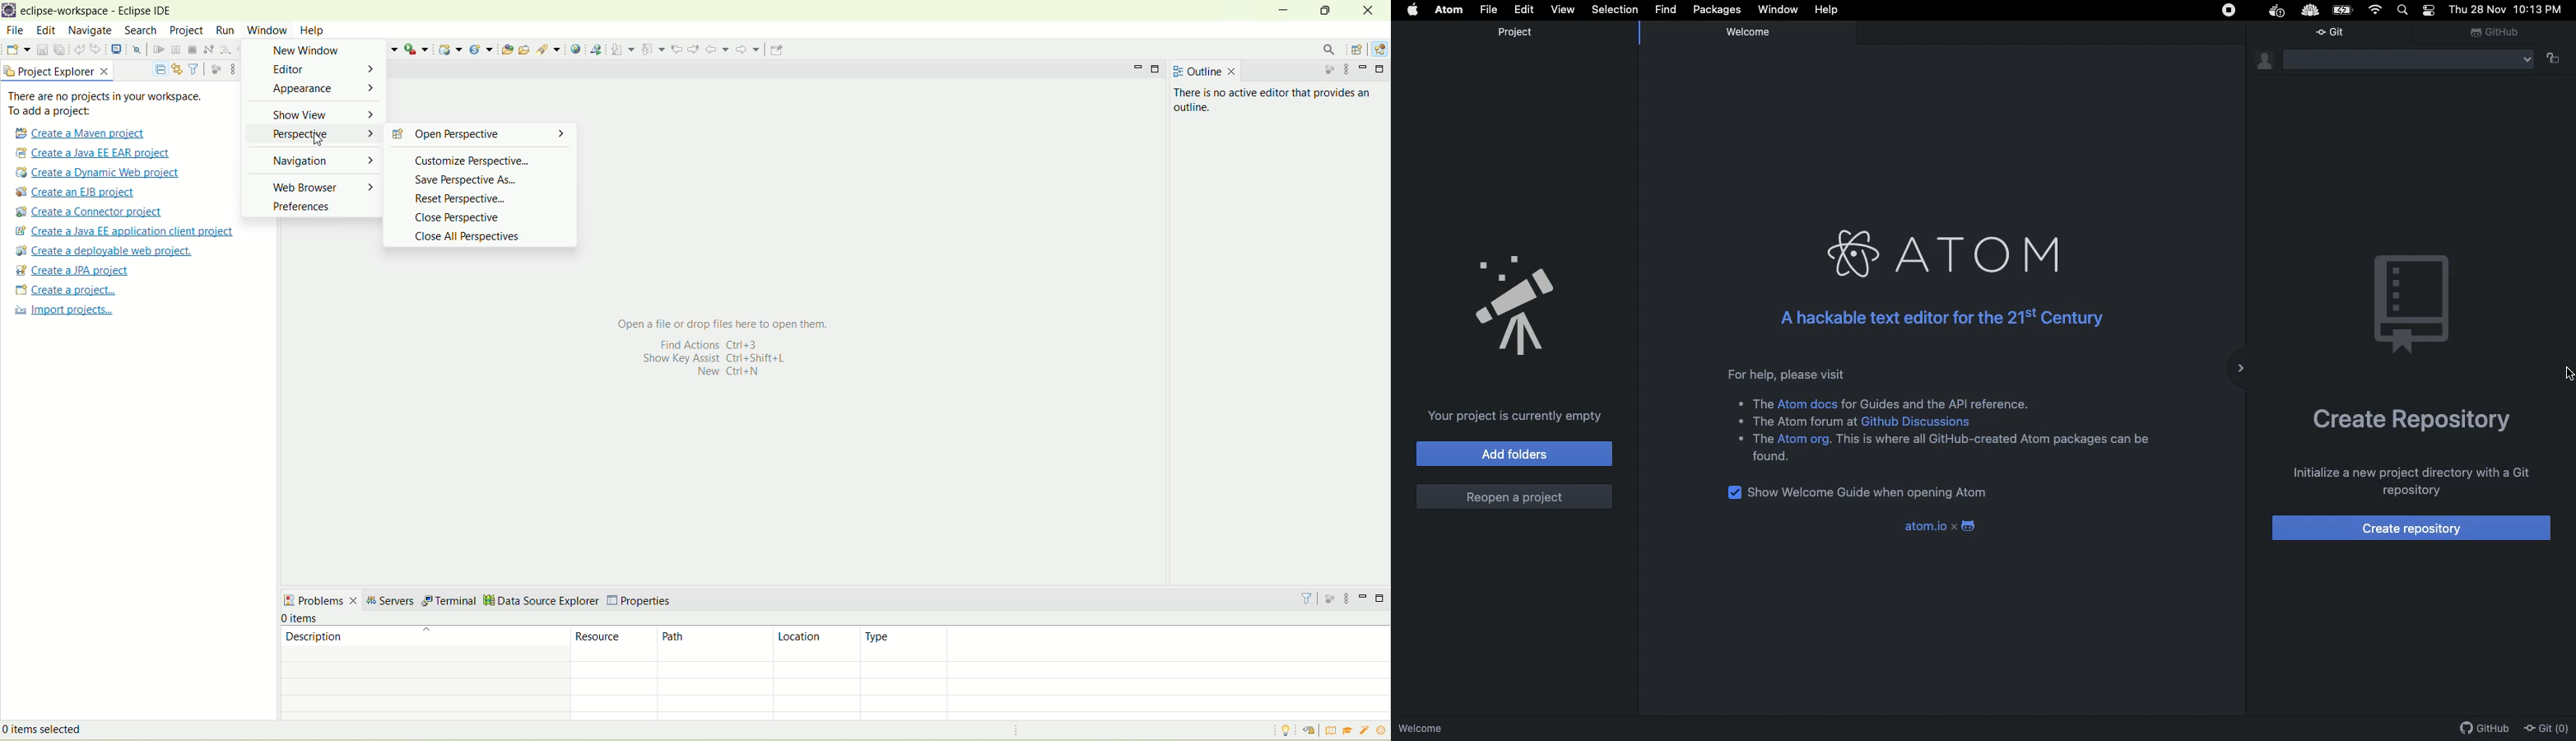 Image resolution: width=2576 pixels, height=756 pixels. What do you see at coordinates (320, 160) in the screenshot?
I see `navigation` at bounding box center [320, 160].